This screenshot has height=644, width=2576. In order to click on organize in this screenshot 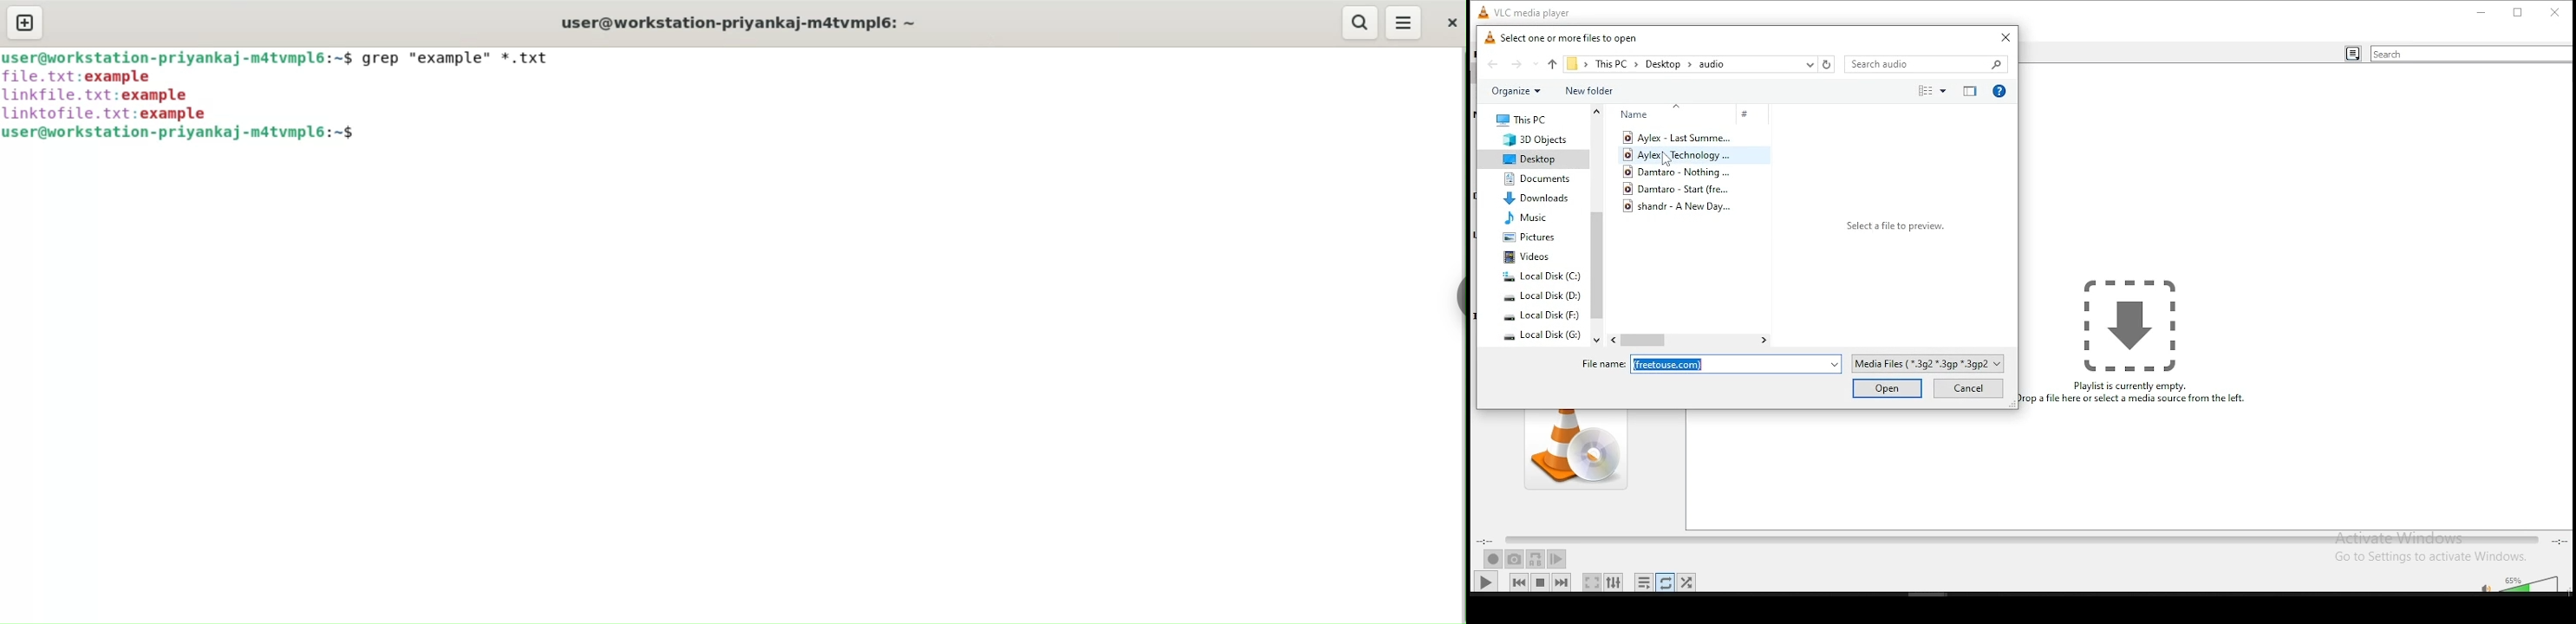, I will do `click(1516, 91)`.